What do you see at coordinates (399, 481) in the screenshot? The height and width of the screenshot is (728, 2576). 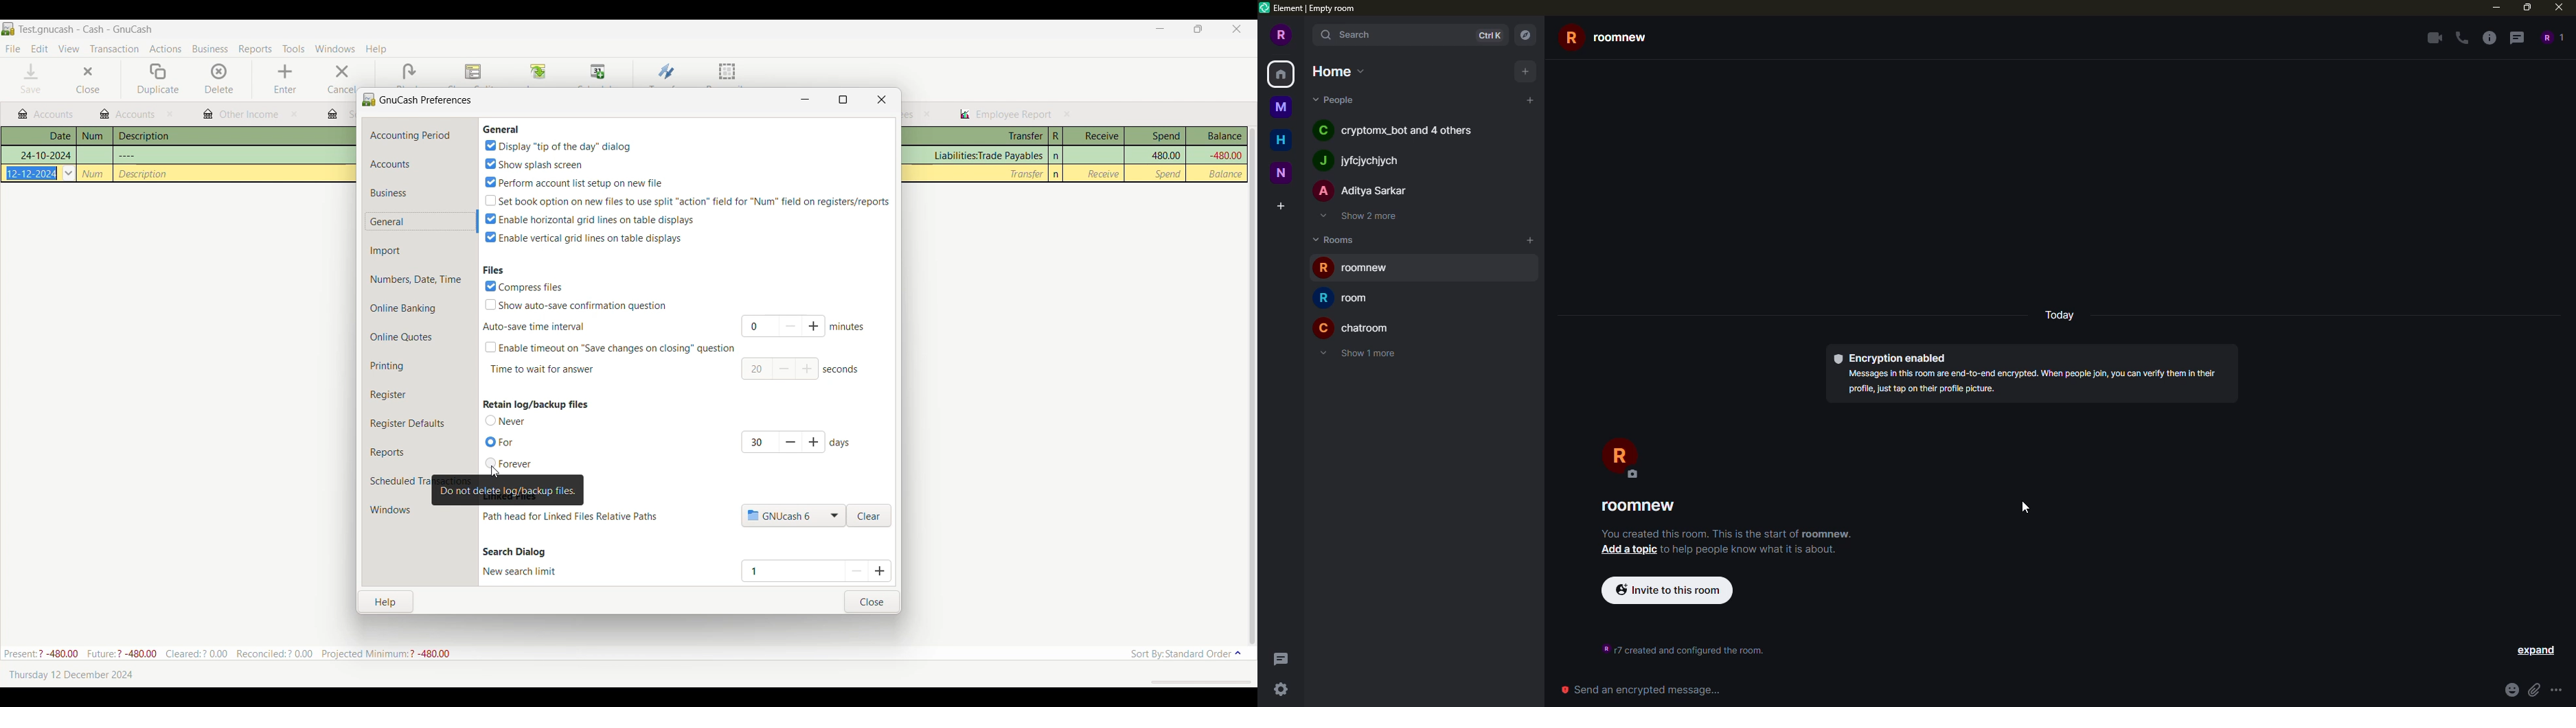 I see `Scheduled transactions` at bounding box center [399, 481].